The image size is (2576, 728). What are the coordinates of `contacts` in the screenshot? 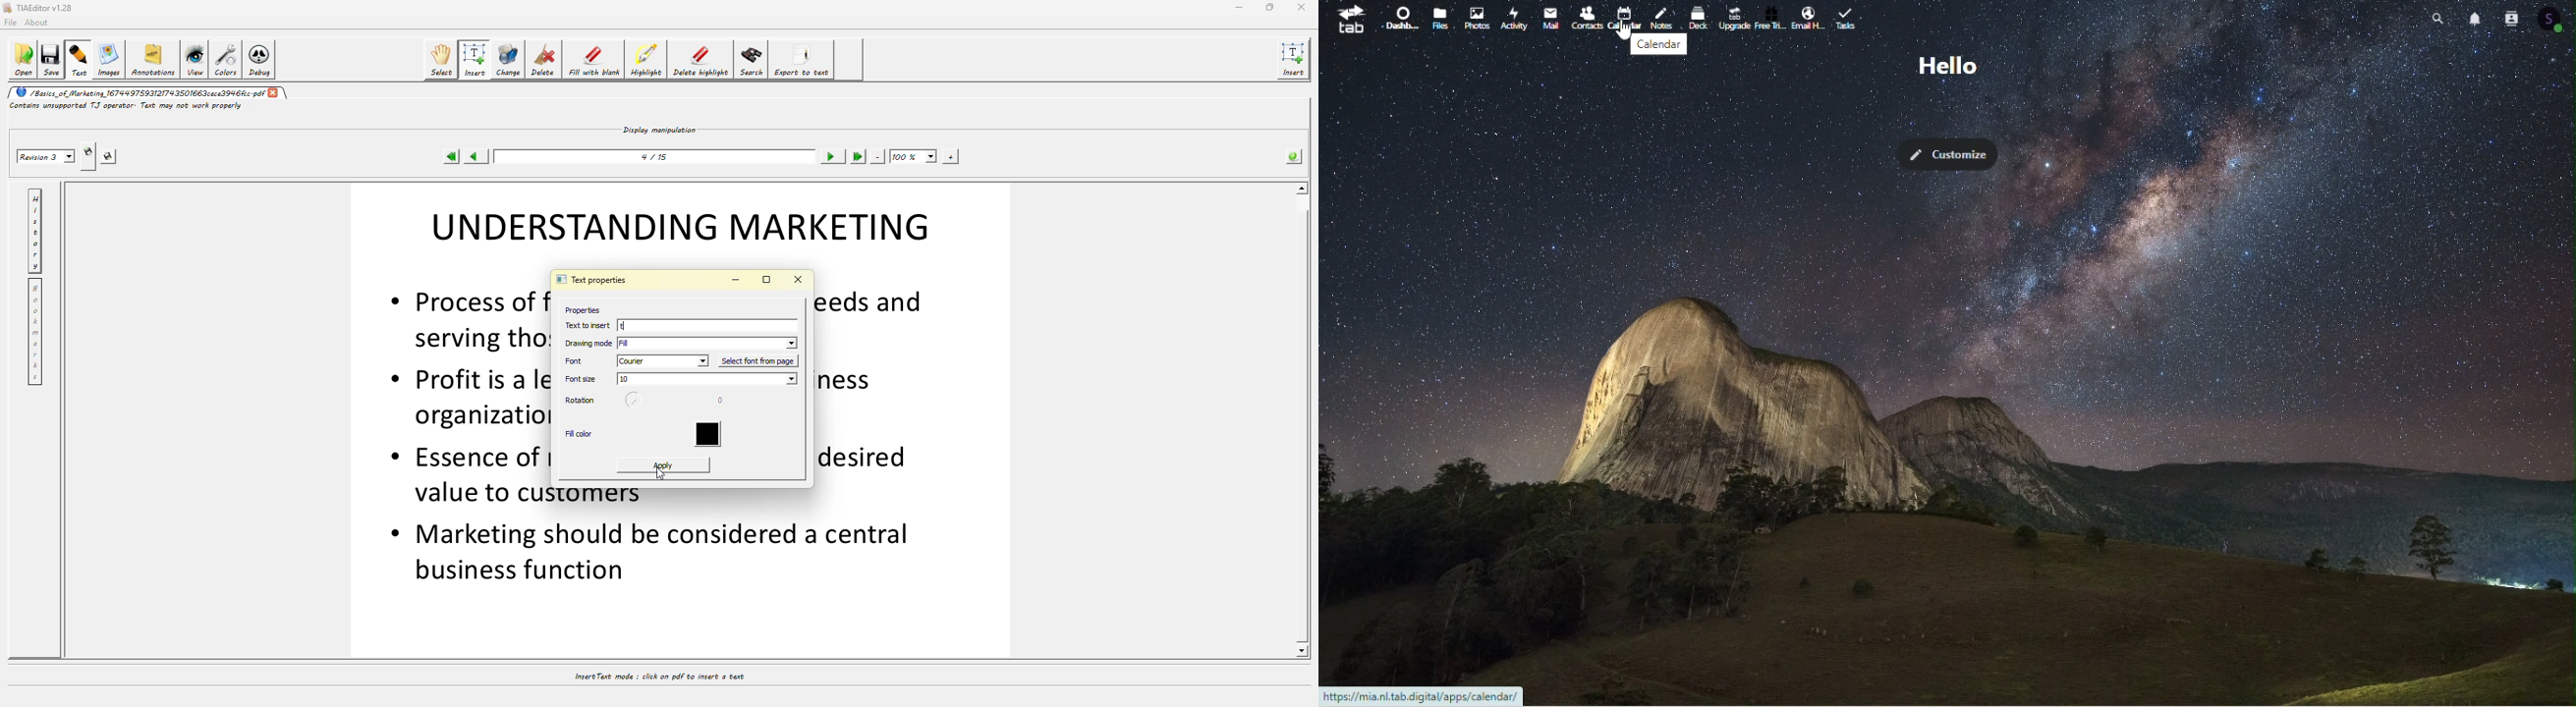 It's located at (1587, 17).